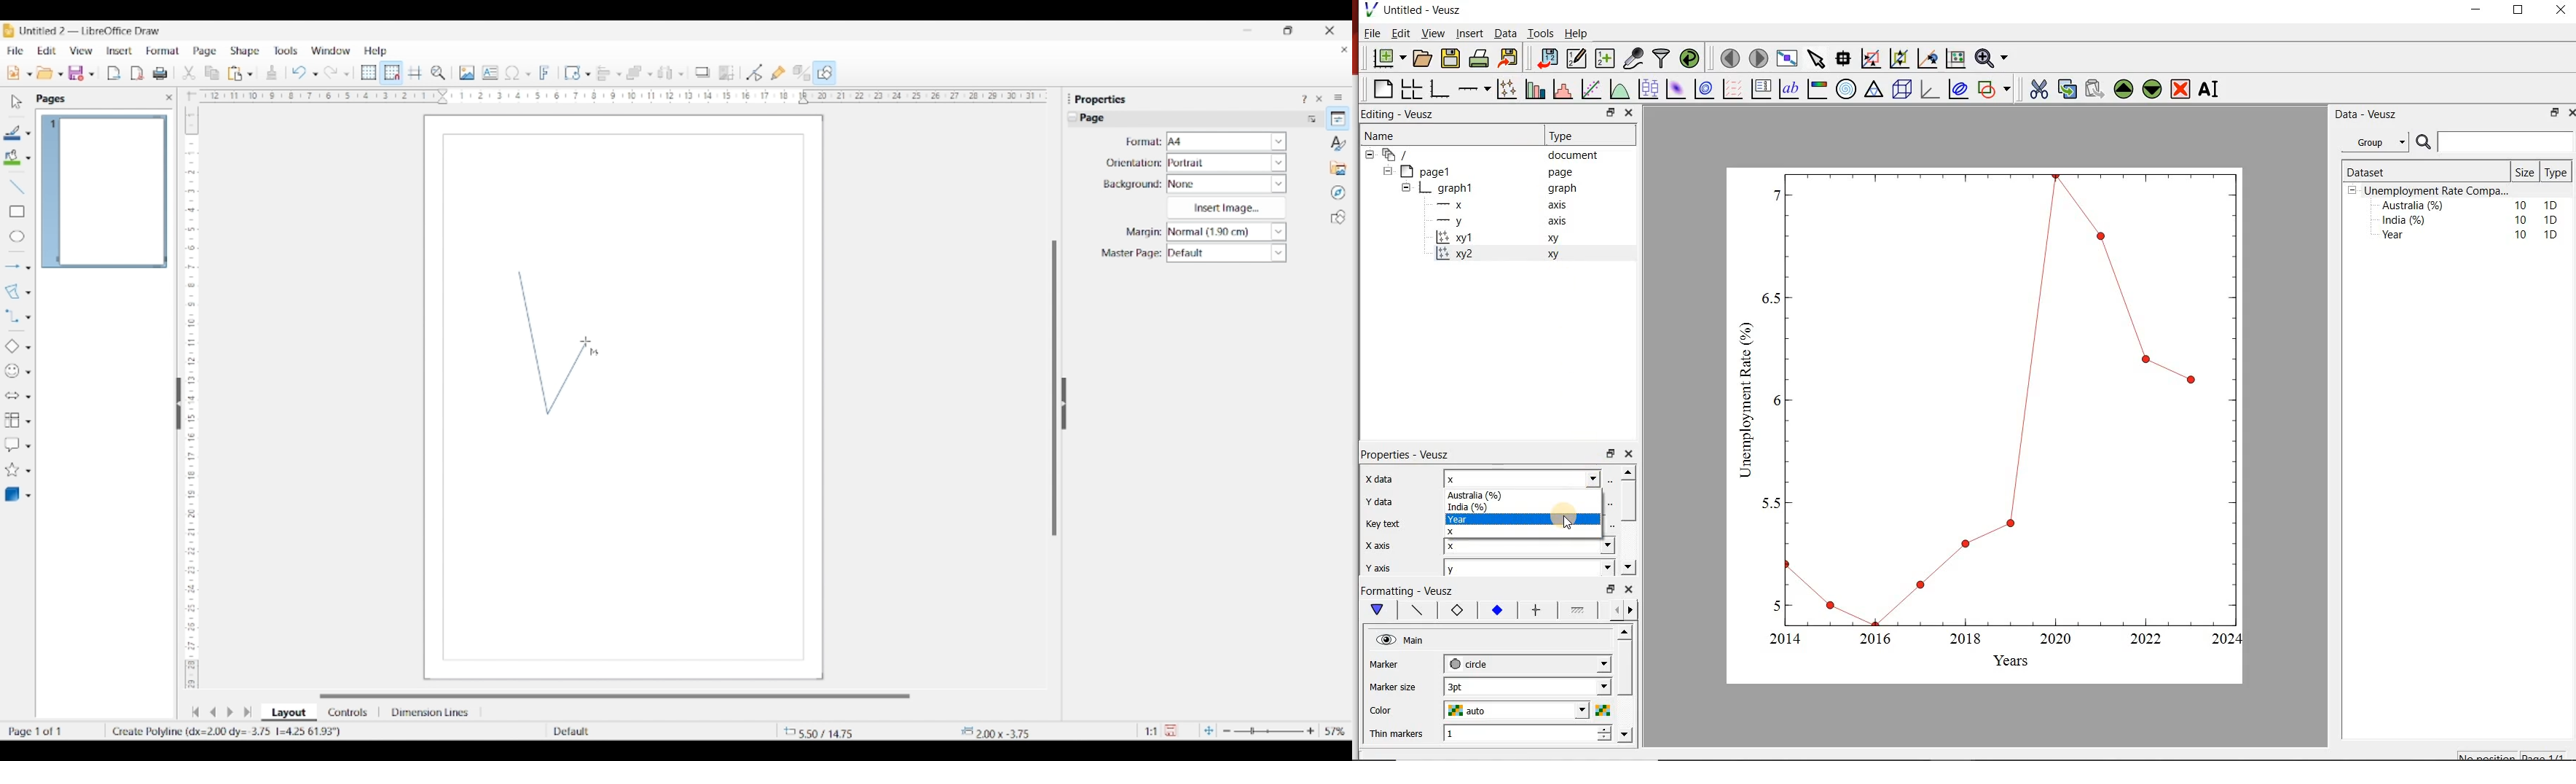 The height and width of the screenshot is (784, 2576). What do you see at coordinates (1627, 566) in the screenshot?
I see `move down` at bounding box center [1627, 566].